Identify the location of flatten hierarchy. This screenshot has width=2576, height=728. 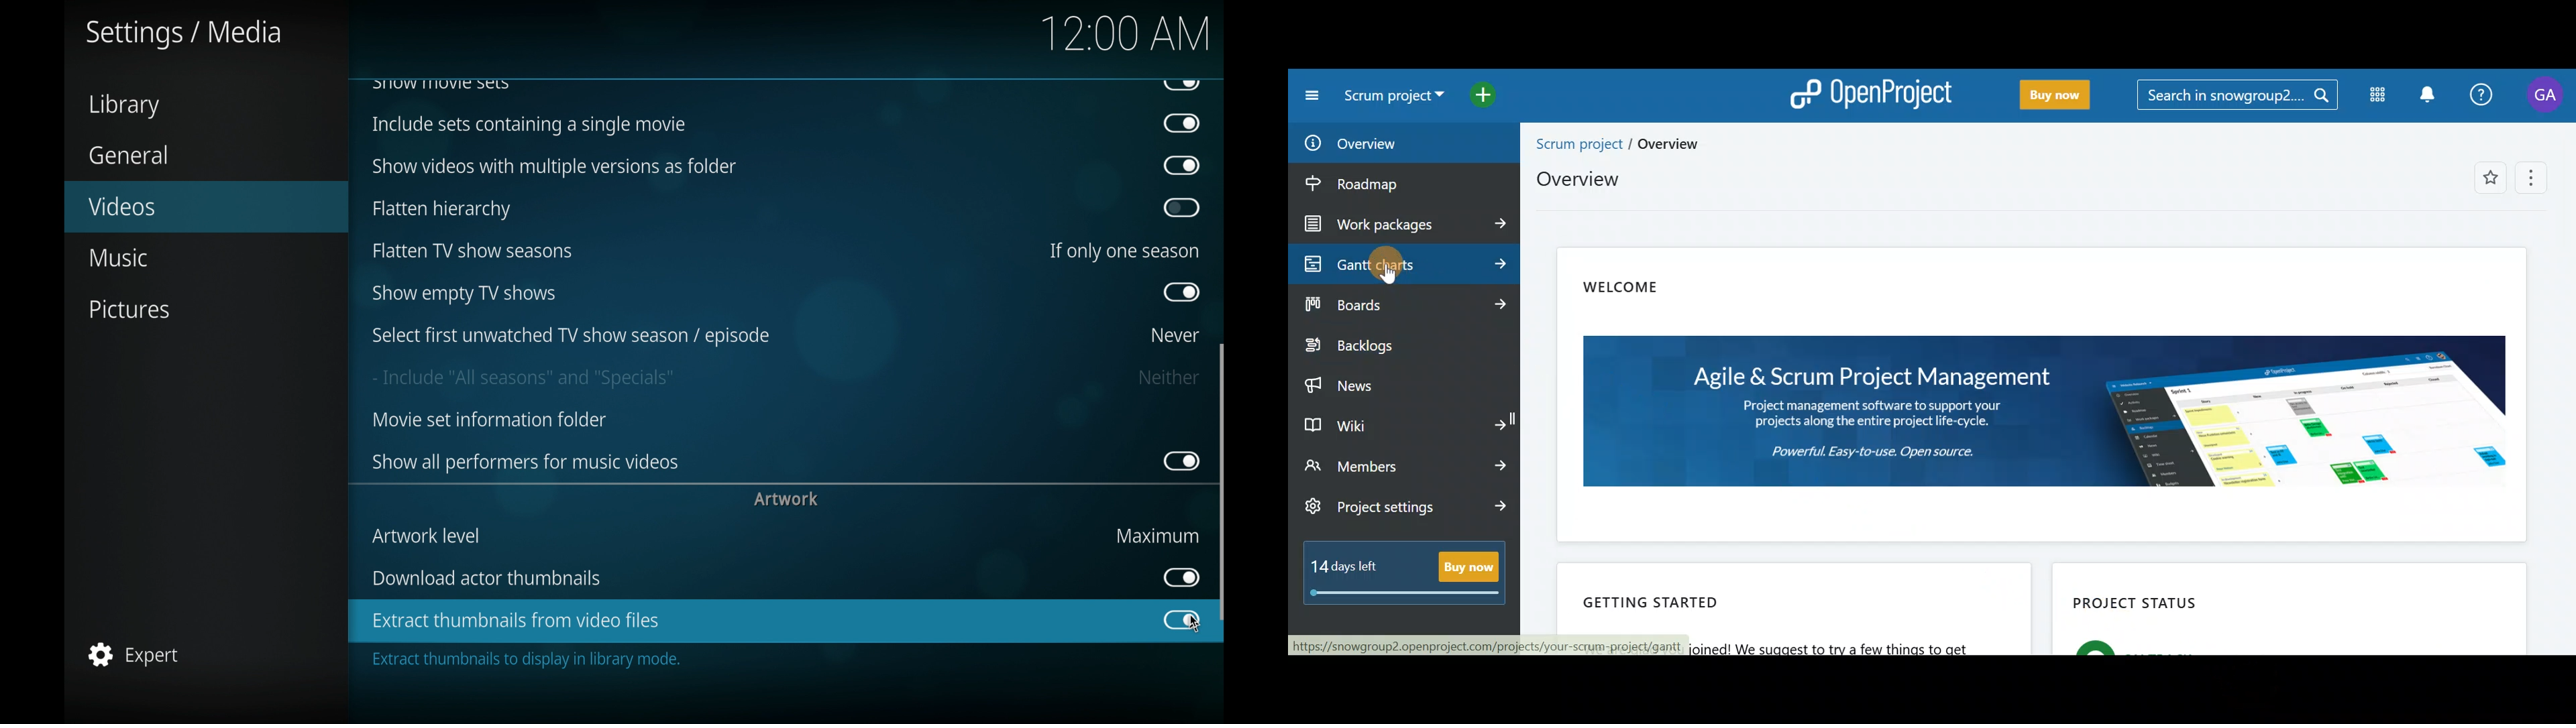
(440, 209).